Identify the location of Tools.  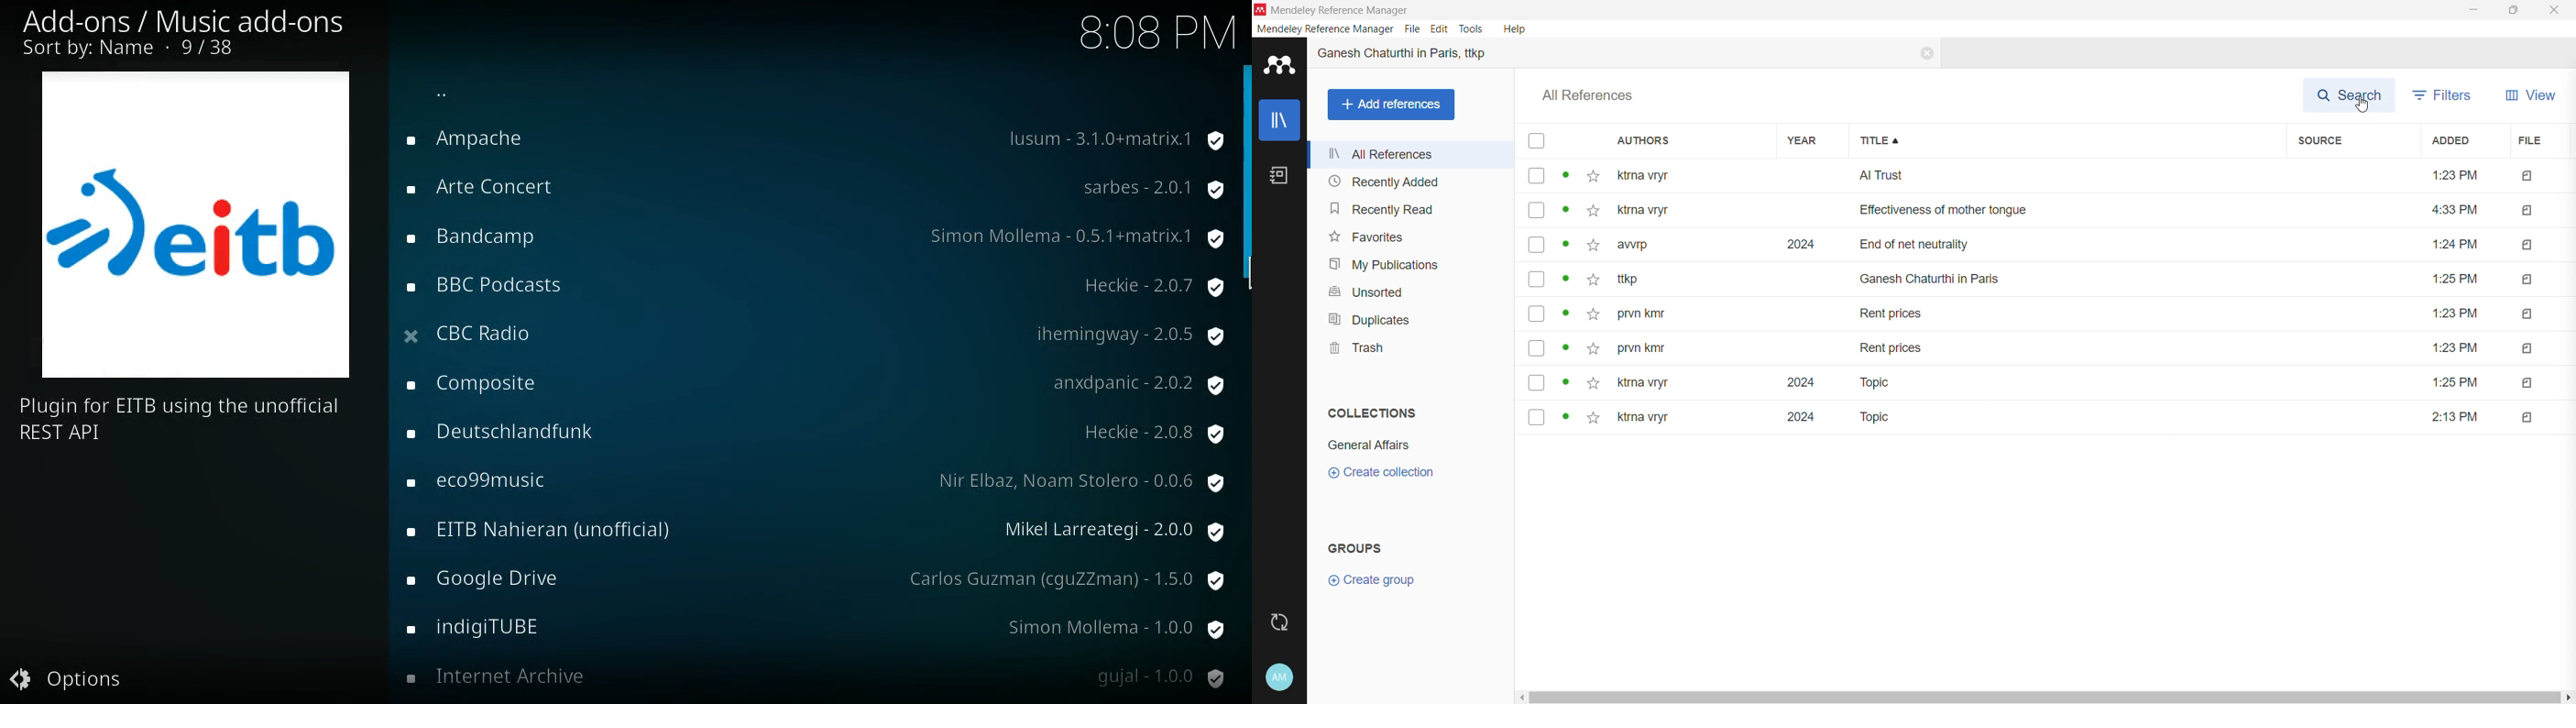
(1472, 29).